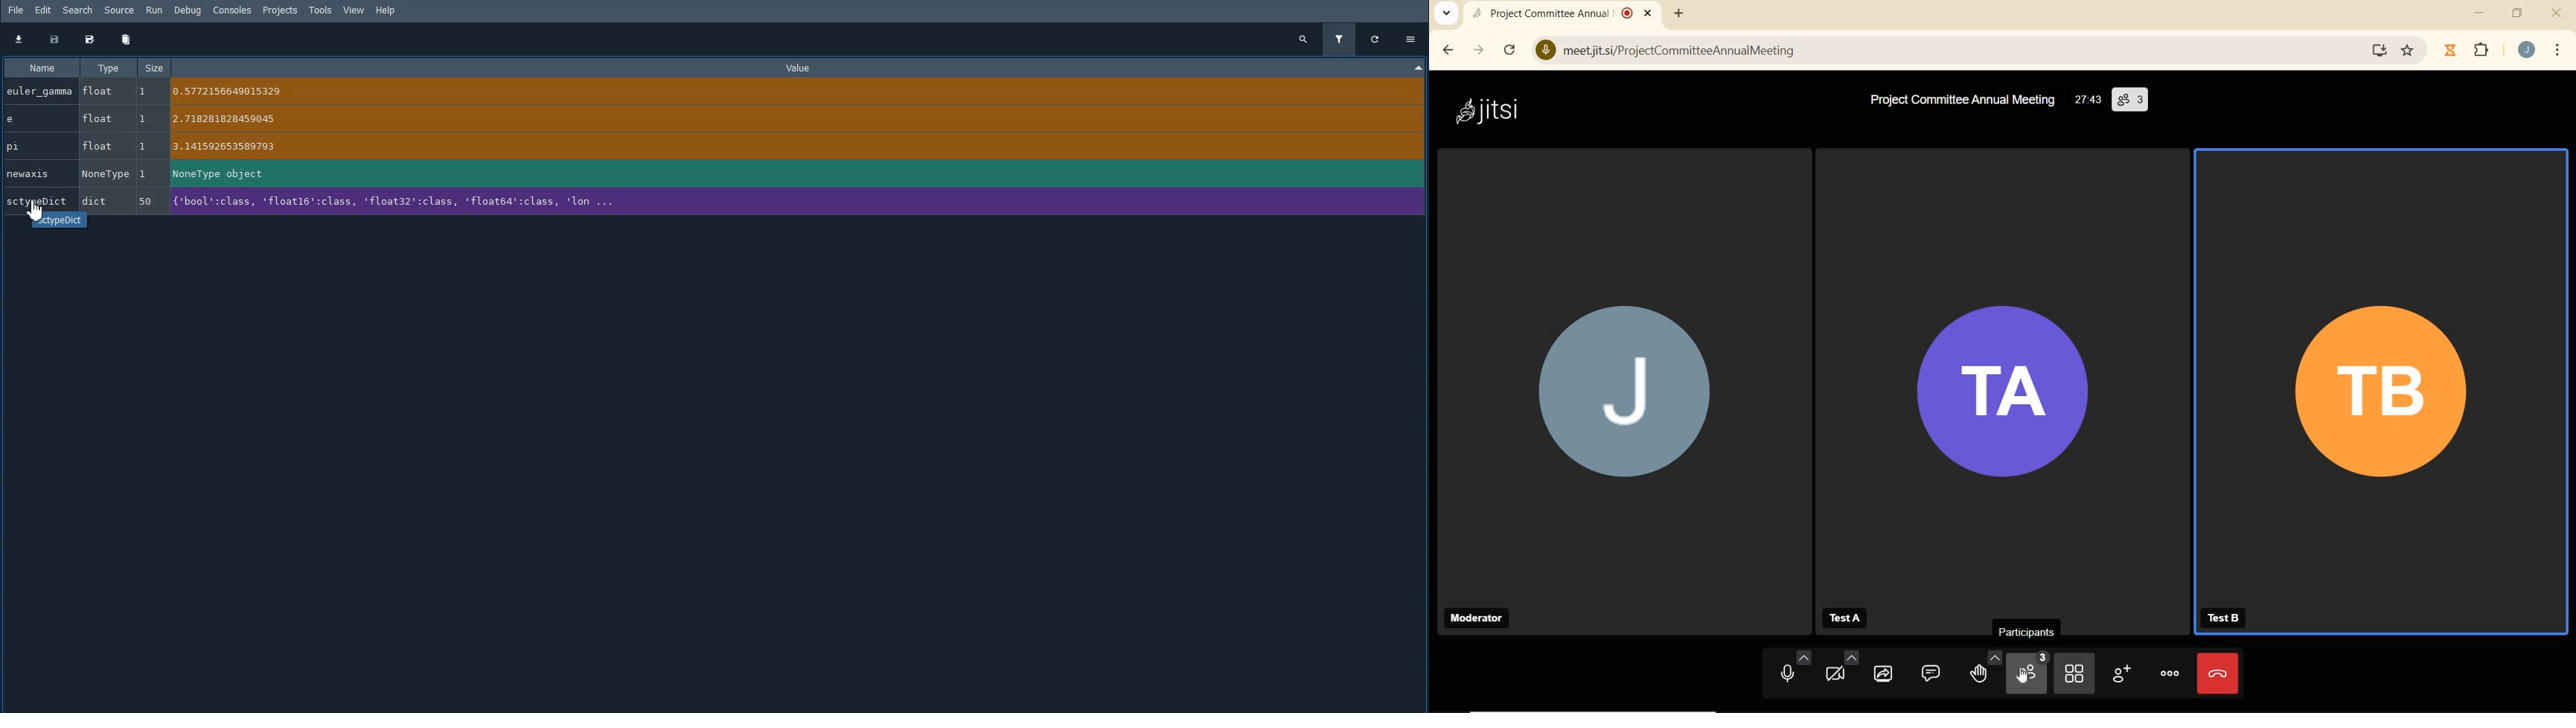  What do you see at coordinates (2130, 100) in the screenshot?
I see `NUMBER OF PARTICIPANTS` at bounding box center [2130, 100].